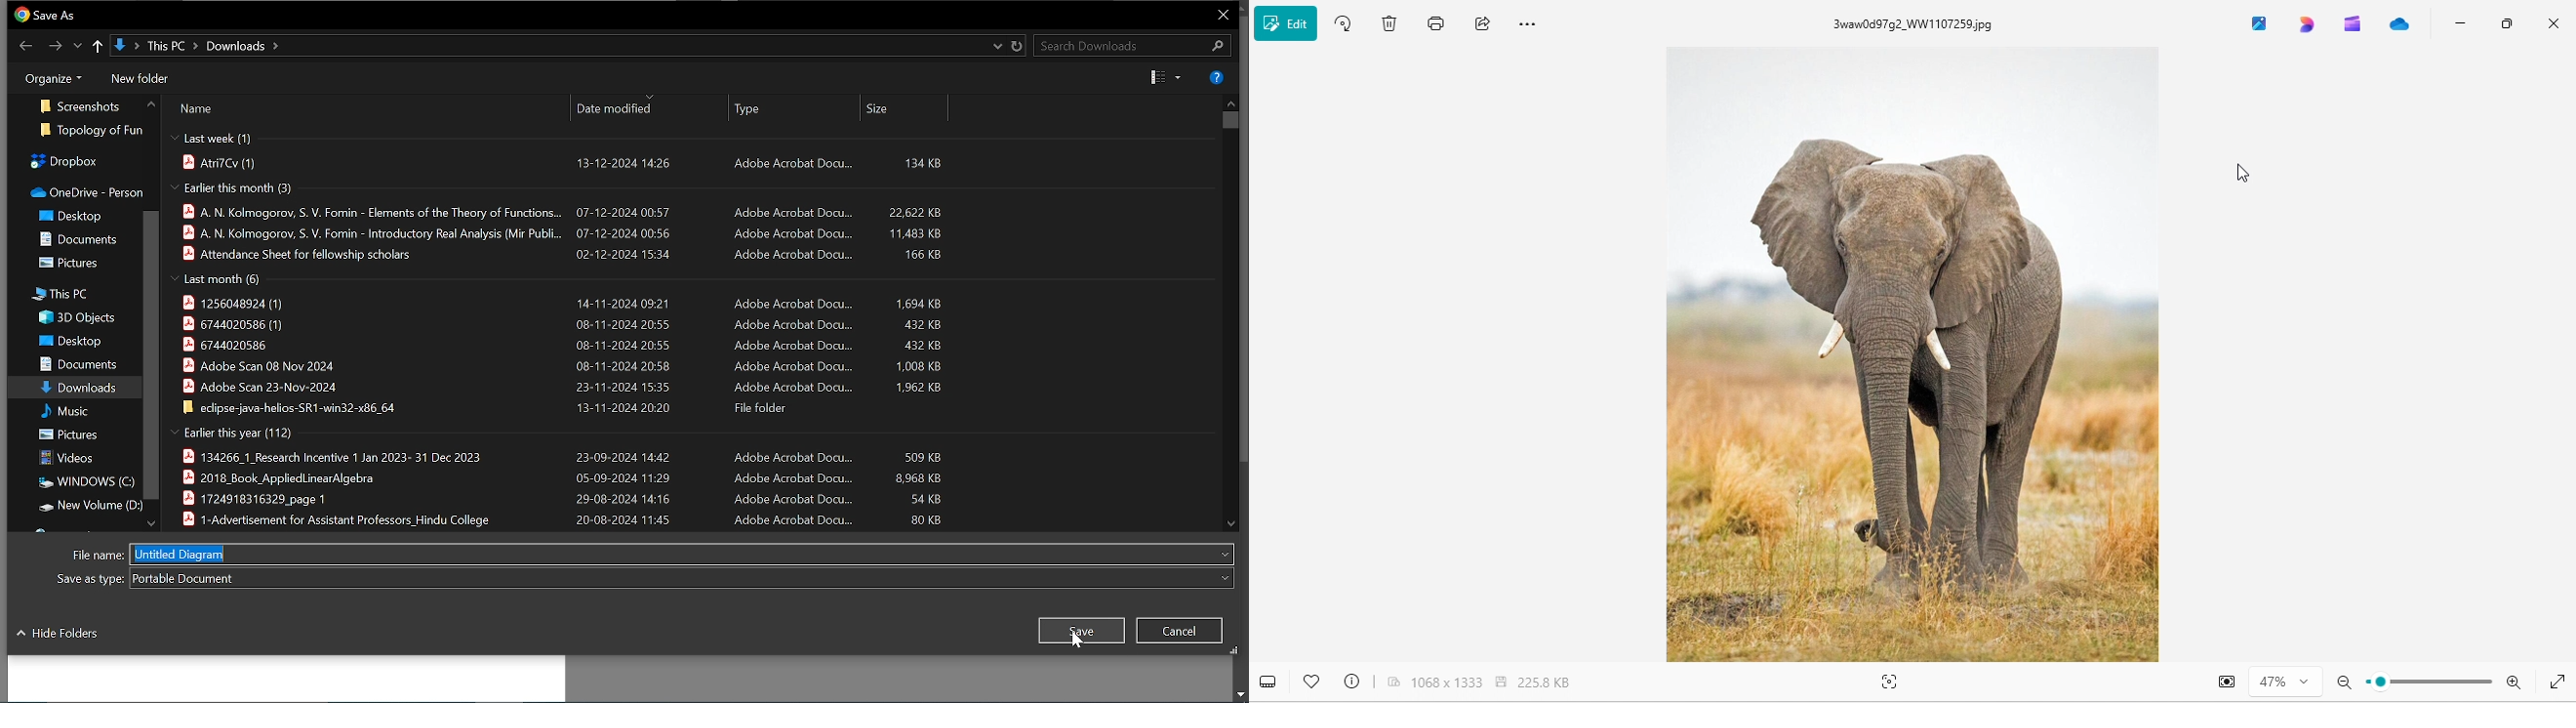 Image resolution: width=2576 pixels, height=728 pixels. What do you see at coordinates (757, 407) in the screenshot?
I see `File folder` at bounding box center [757, 407].